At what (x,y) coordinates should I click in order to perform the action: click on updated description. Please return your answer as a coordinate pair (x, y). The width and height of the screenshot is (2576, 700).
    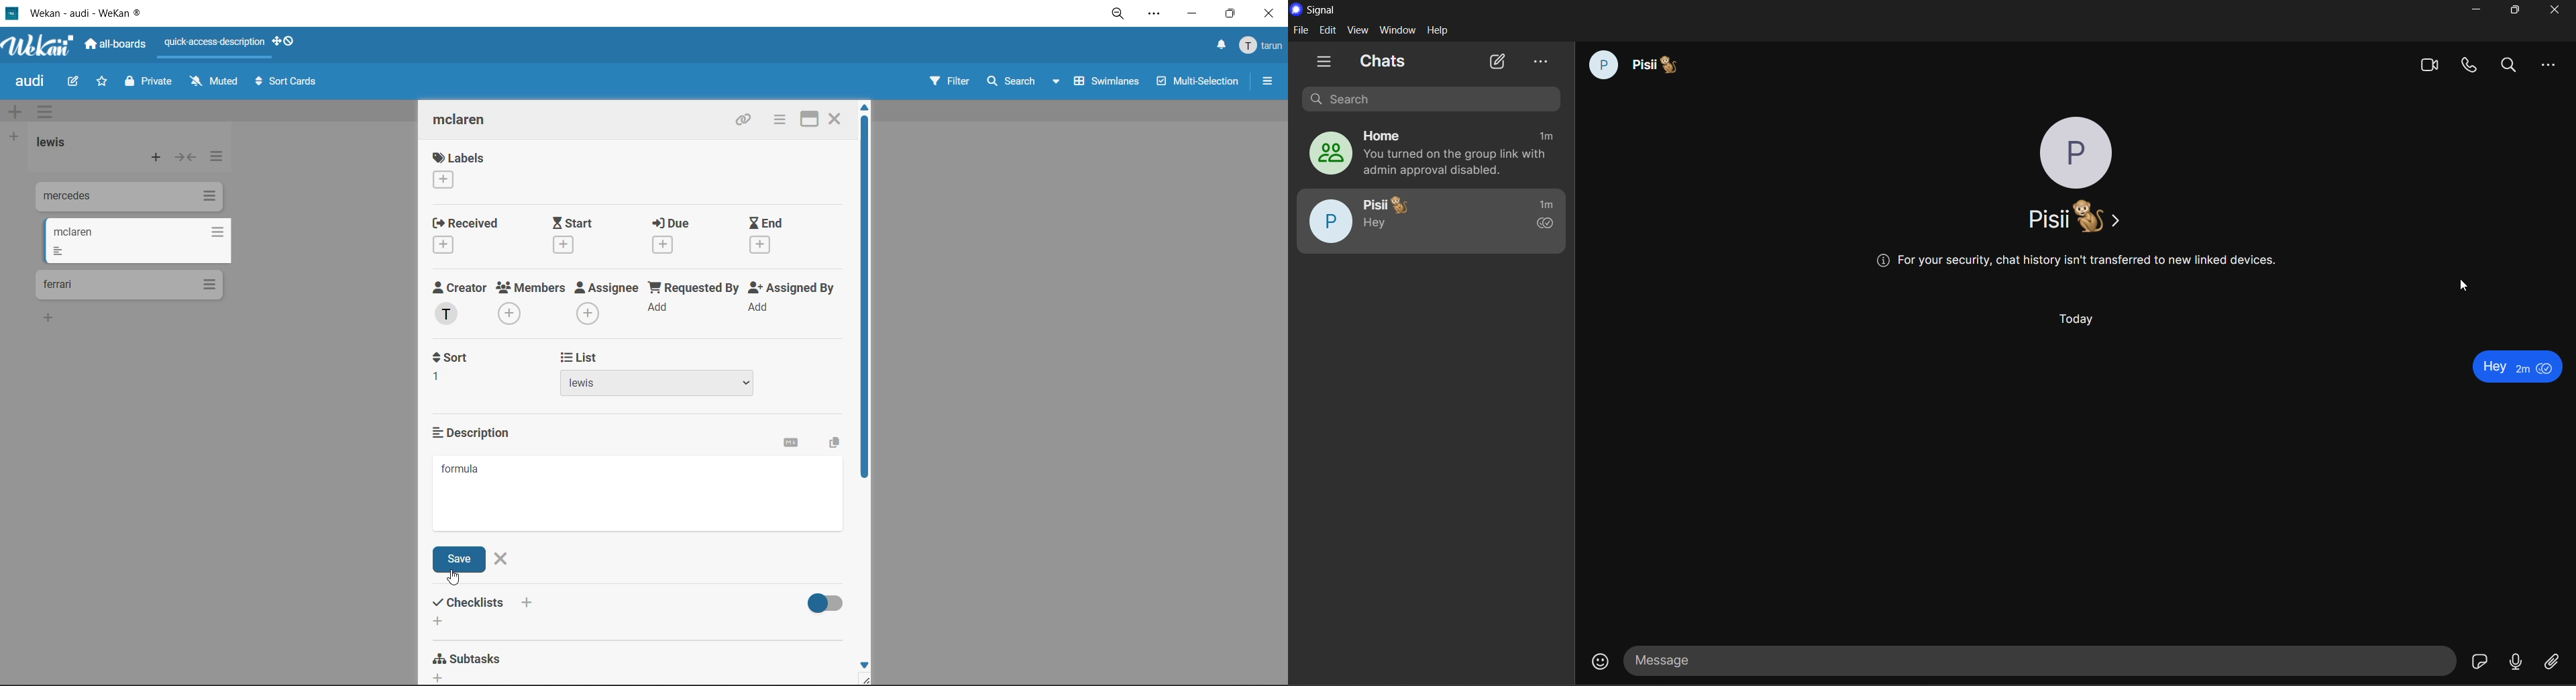
    Looking at the image, I should click on (462, 471).